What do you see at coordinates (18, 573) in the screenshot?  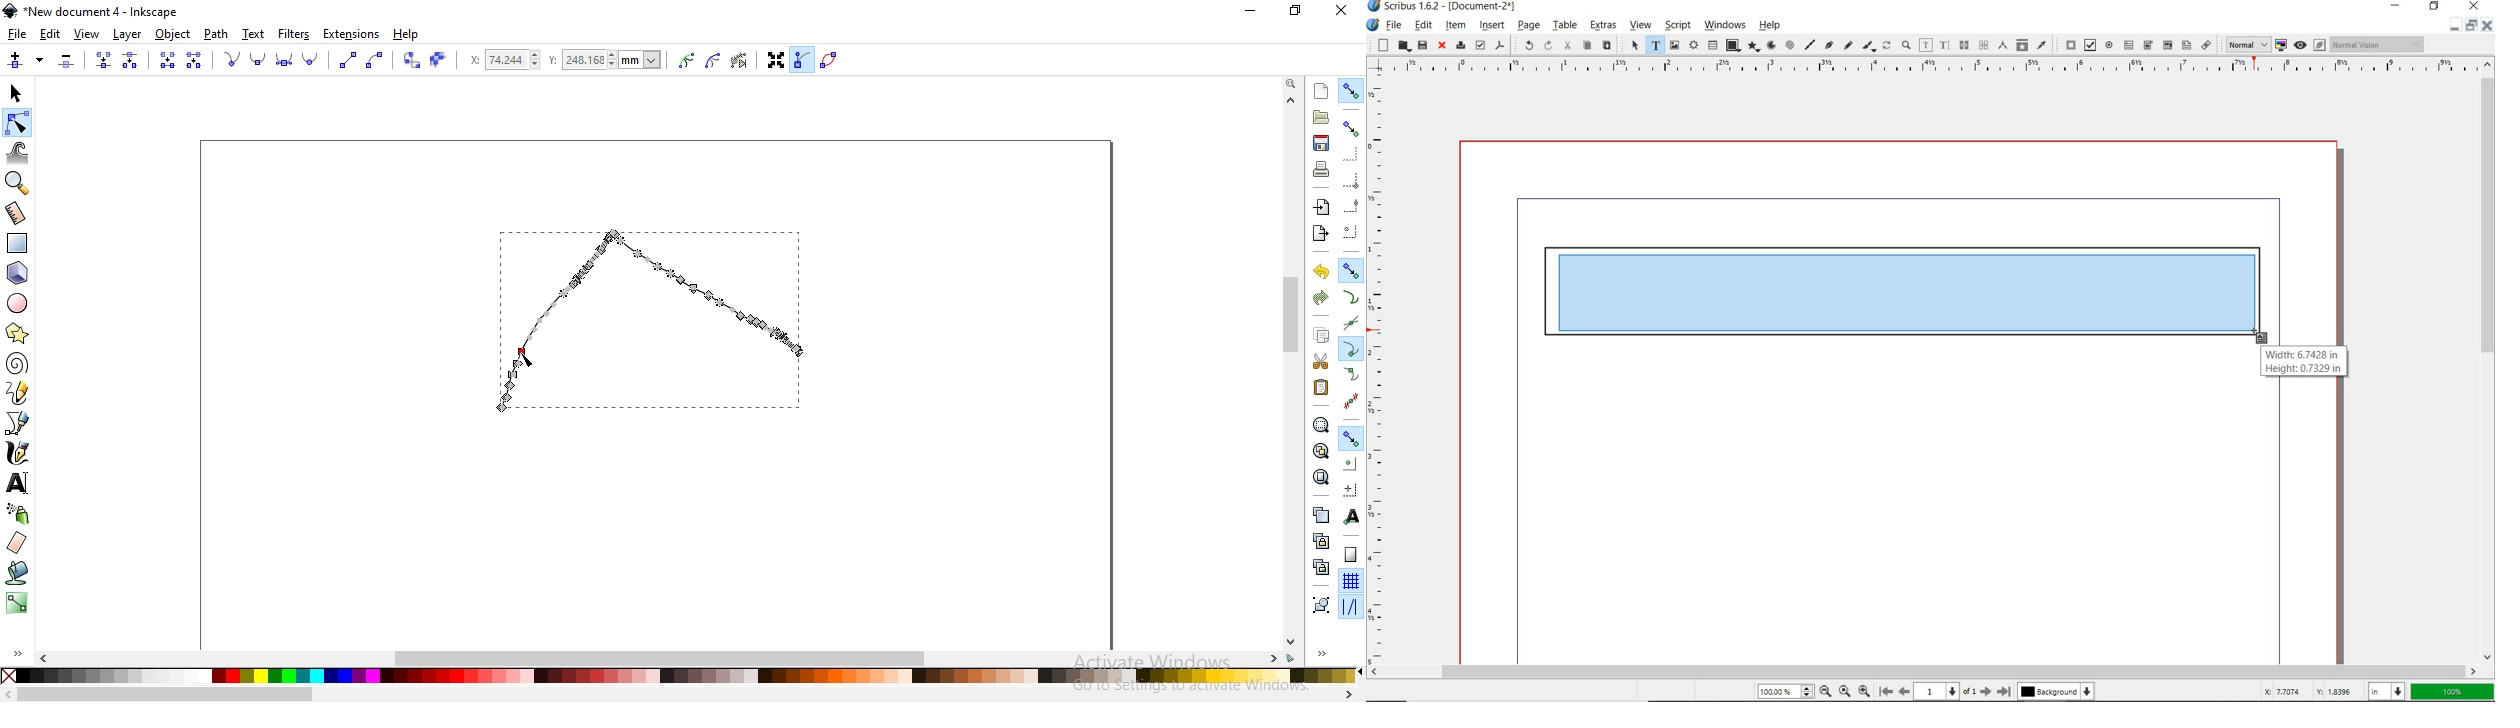 I see `fill bounded areas` at bounding box center [18, 573].